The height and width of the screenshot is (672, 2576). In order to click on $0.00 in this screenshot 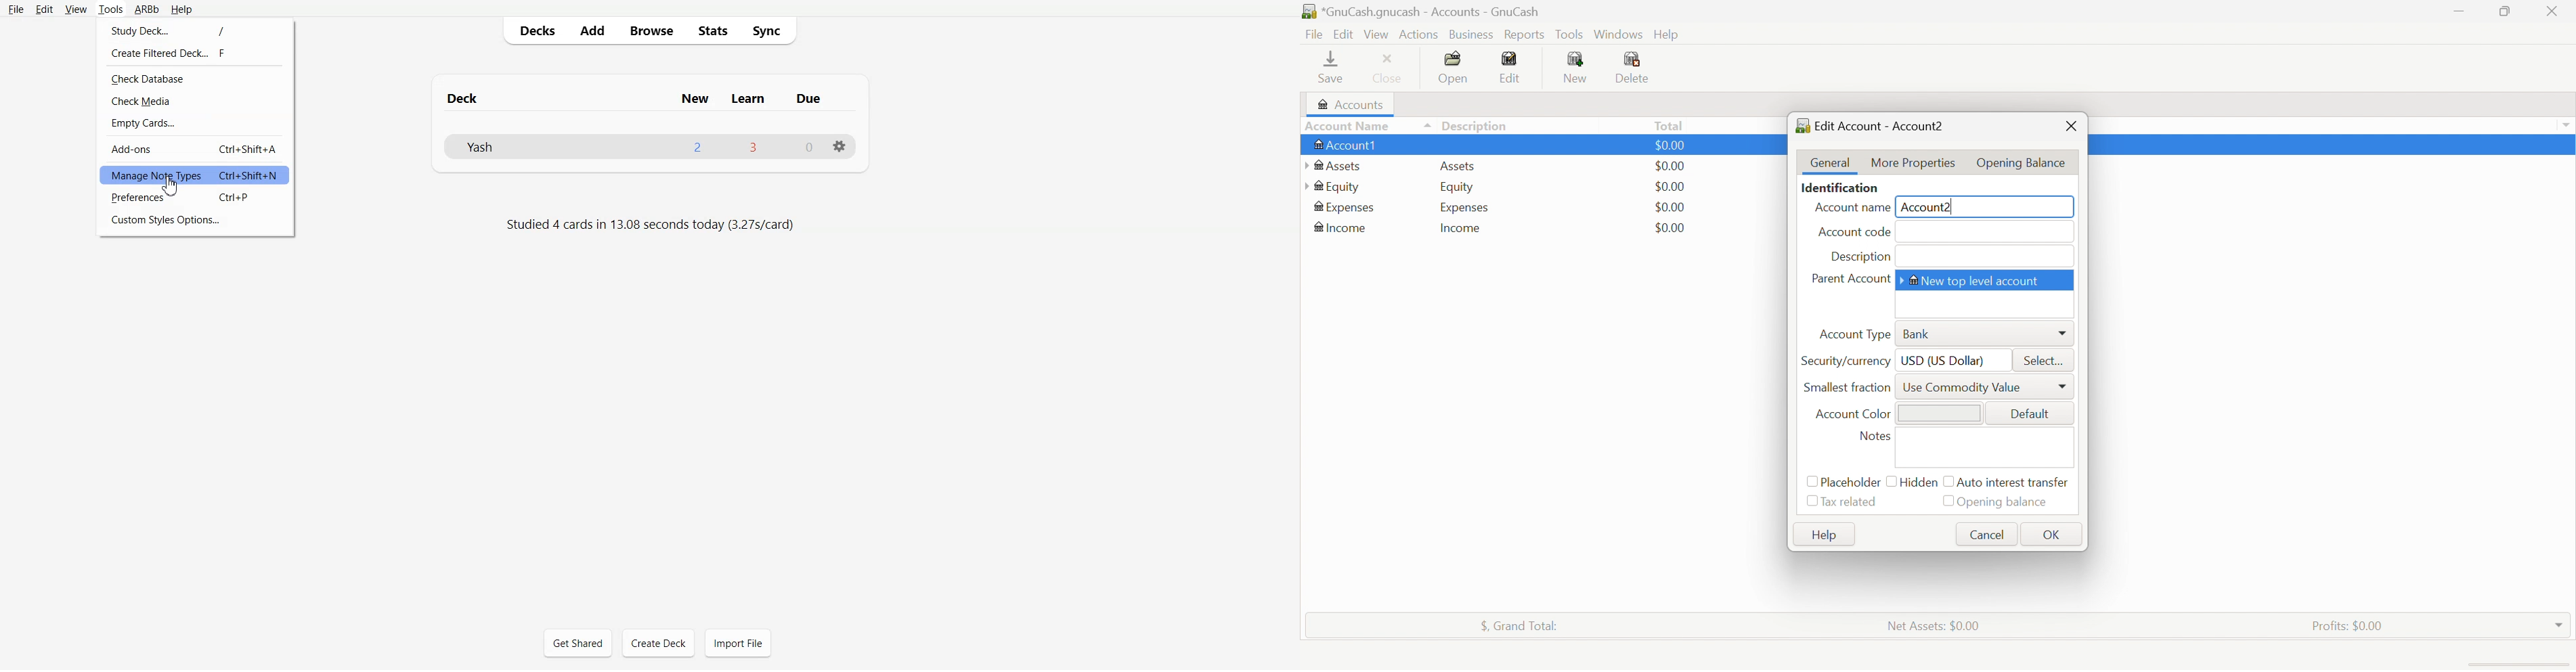, I will do `click(1670, 144)`.